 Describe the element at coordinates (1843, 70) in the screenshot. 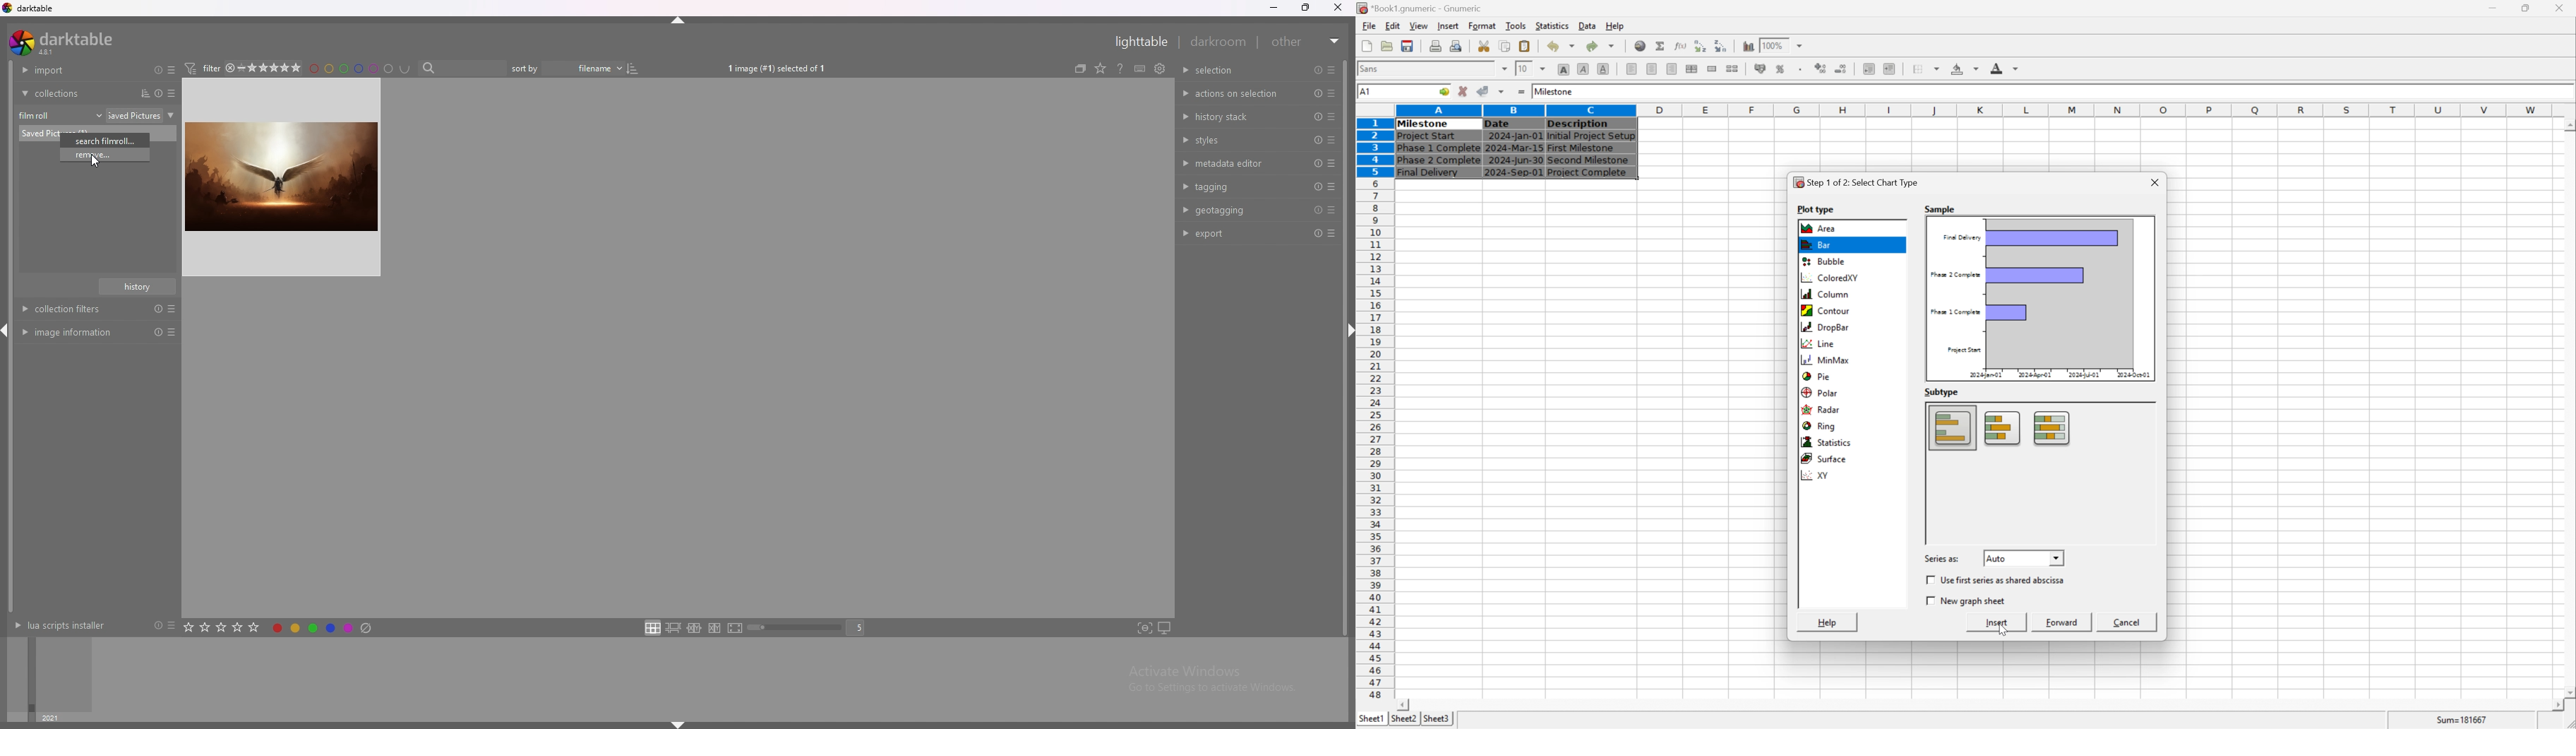

I see `decrease number of decimals displayed` at that location.